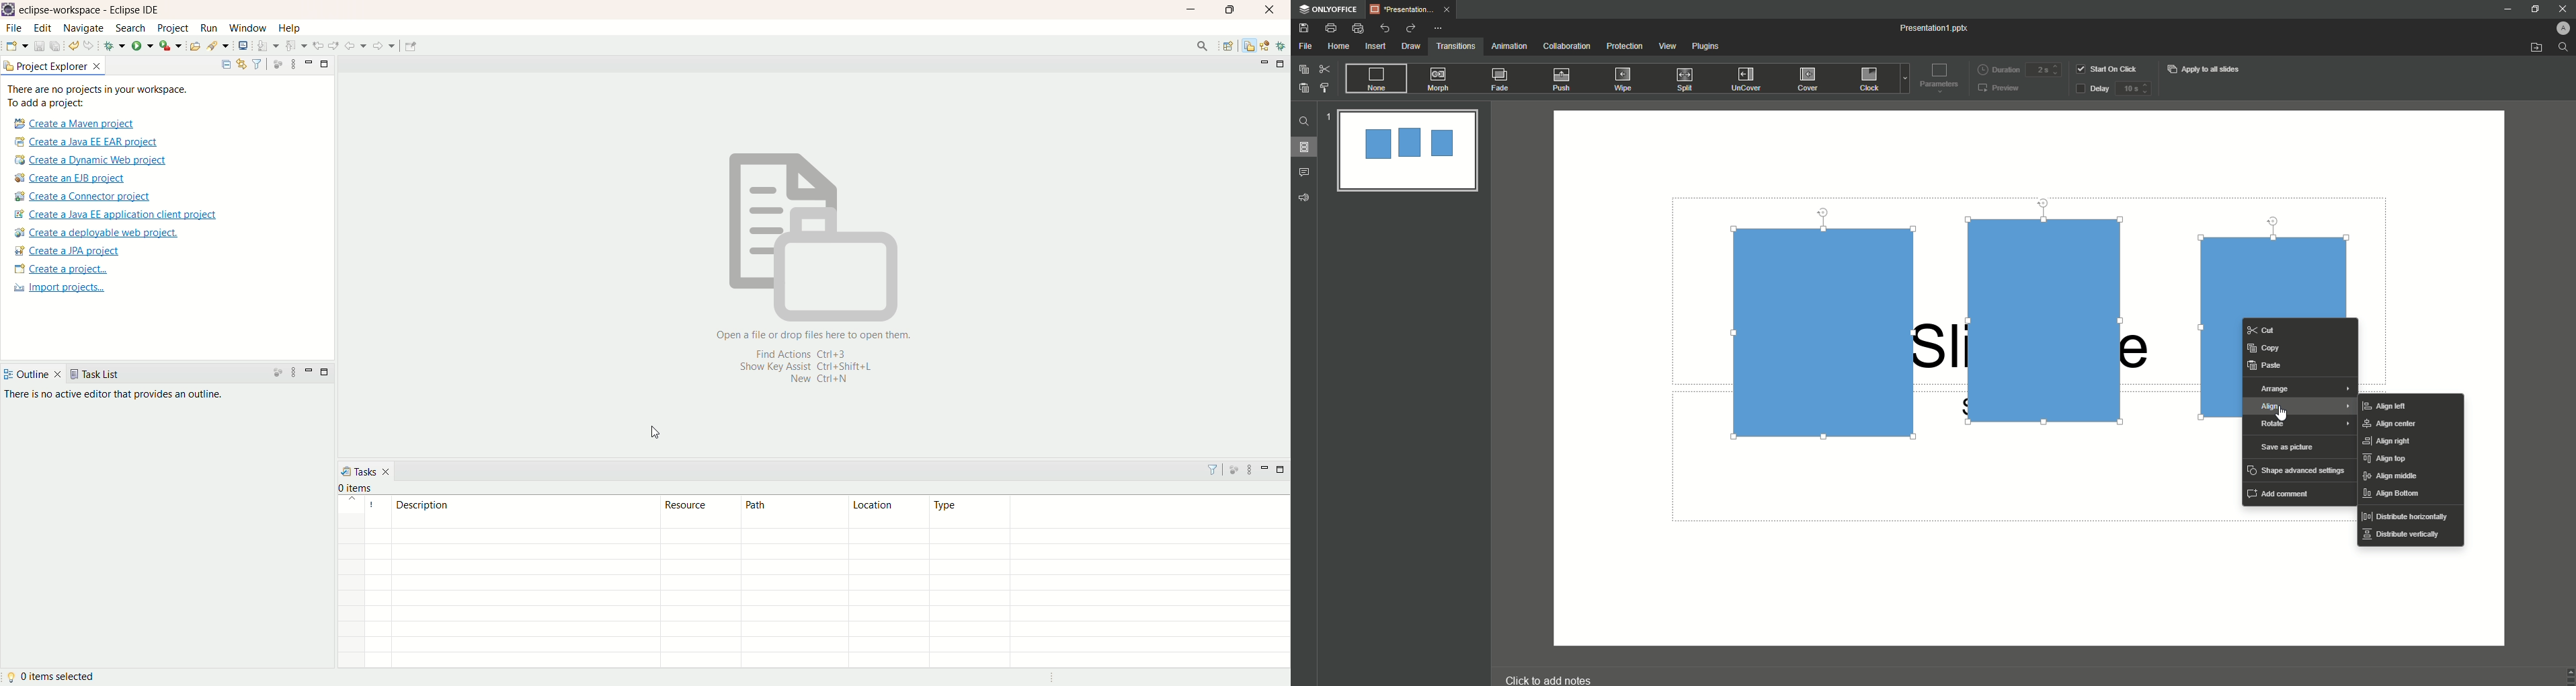 This screenshot has height=700, width=2576. I want to click on minimize, so click(310, 371).